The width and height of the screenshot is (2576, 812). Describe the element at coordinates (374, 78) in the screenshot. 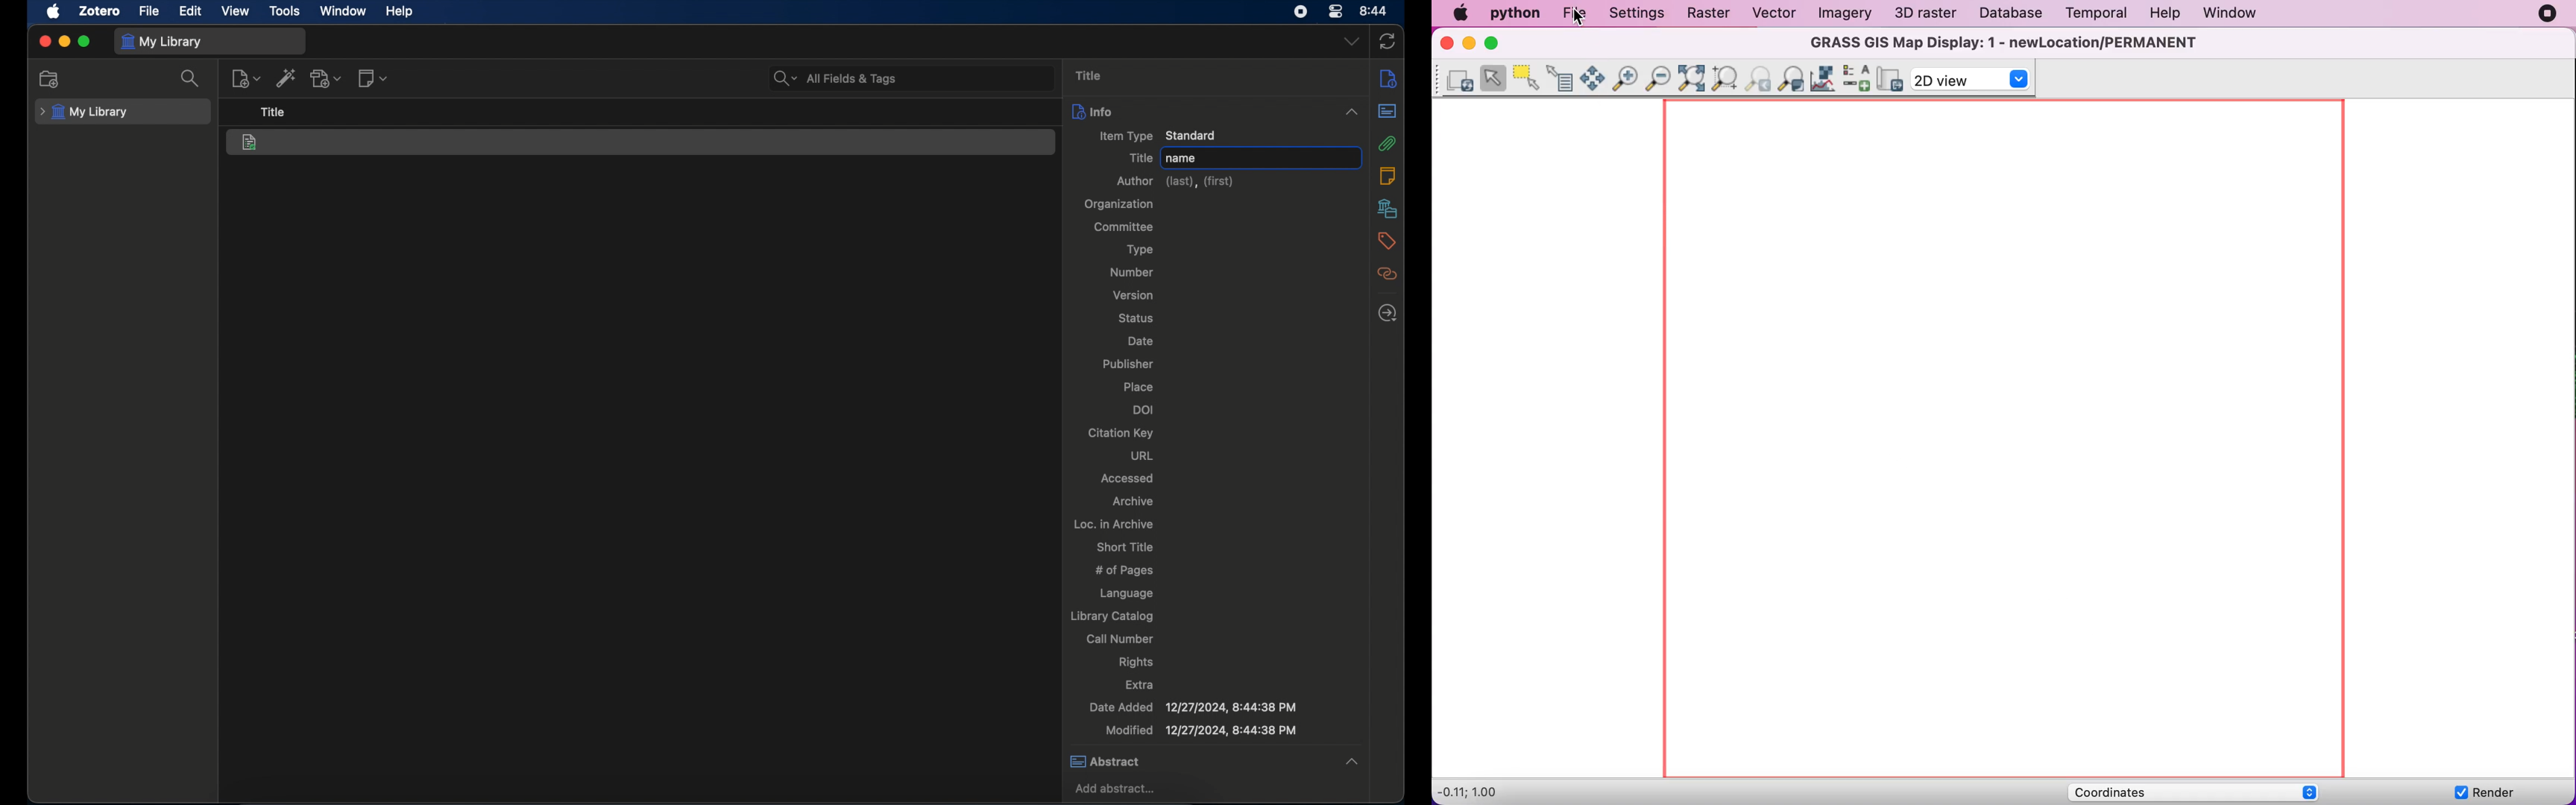

I see `new note` at that location.